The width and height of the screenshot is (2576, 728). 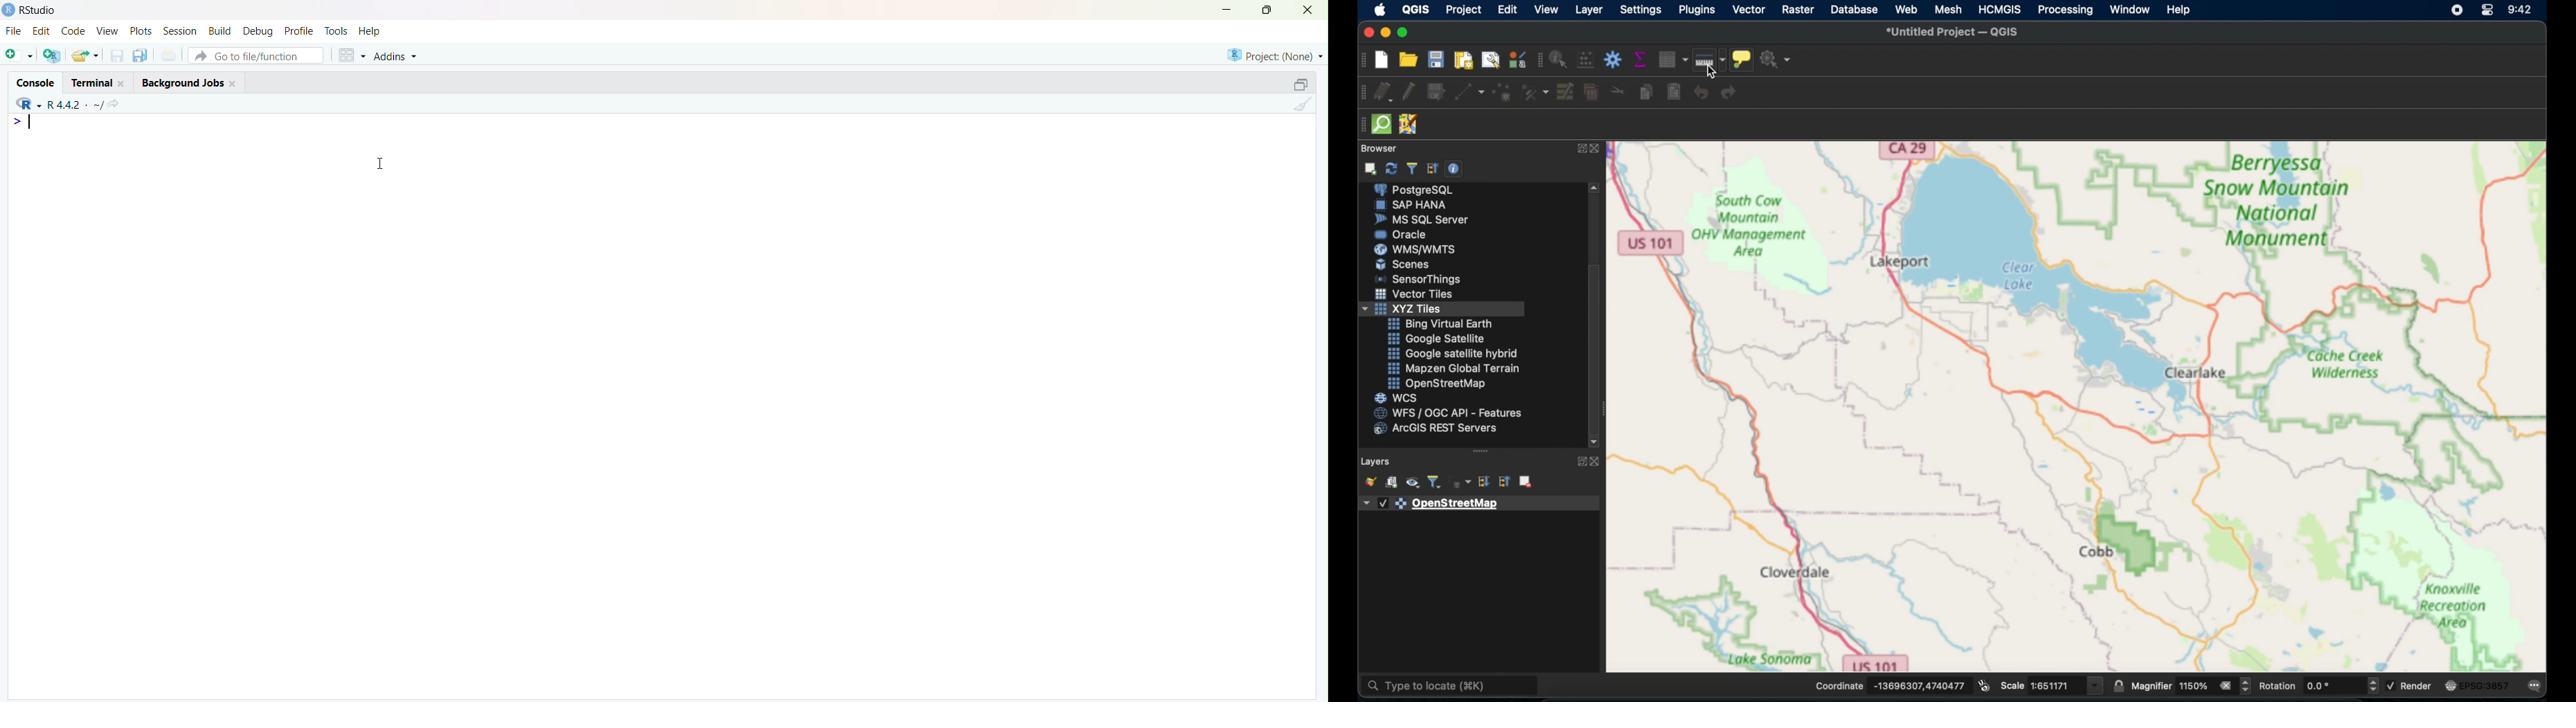 I want to click on File, so click(x=13, y=30).